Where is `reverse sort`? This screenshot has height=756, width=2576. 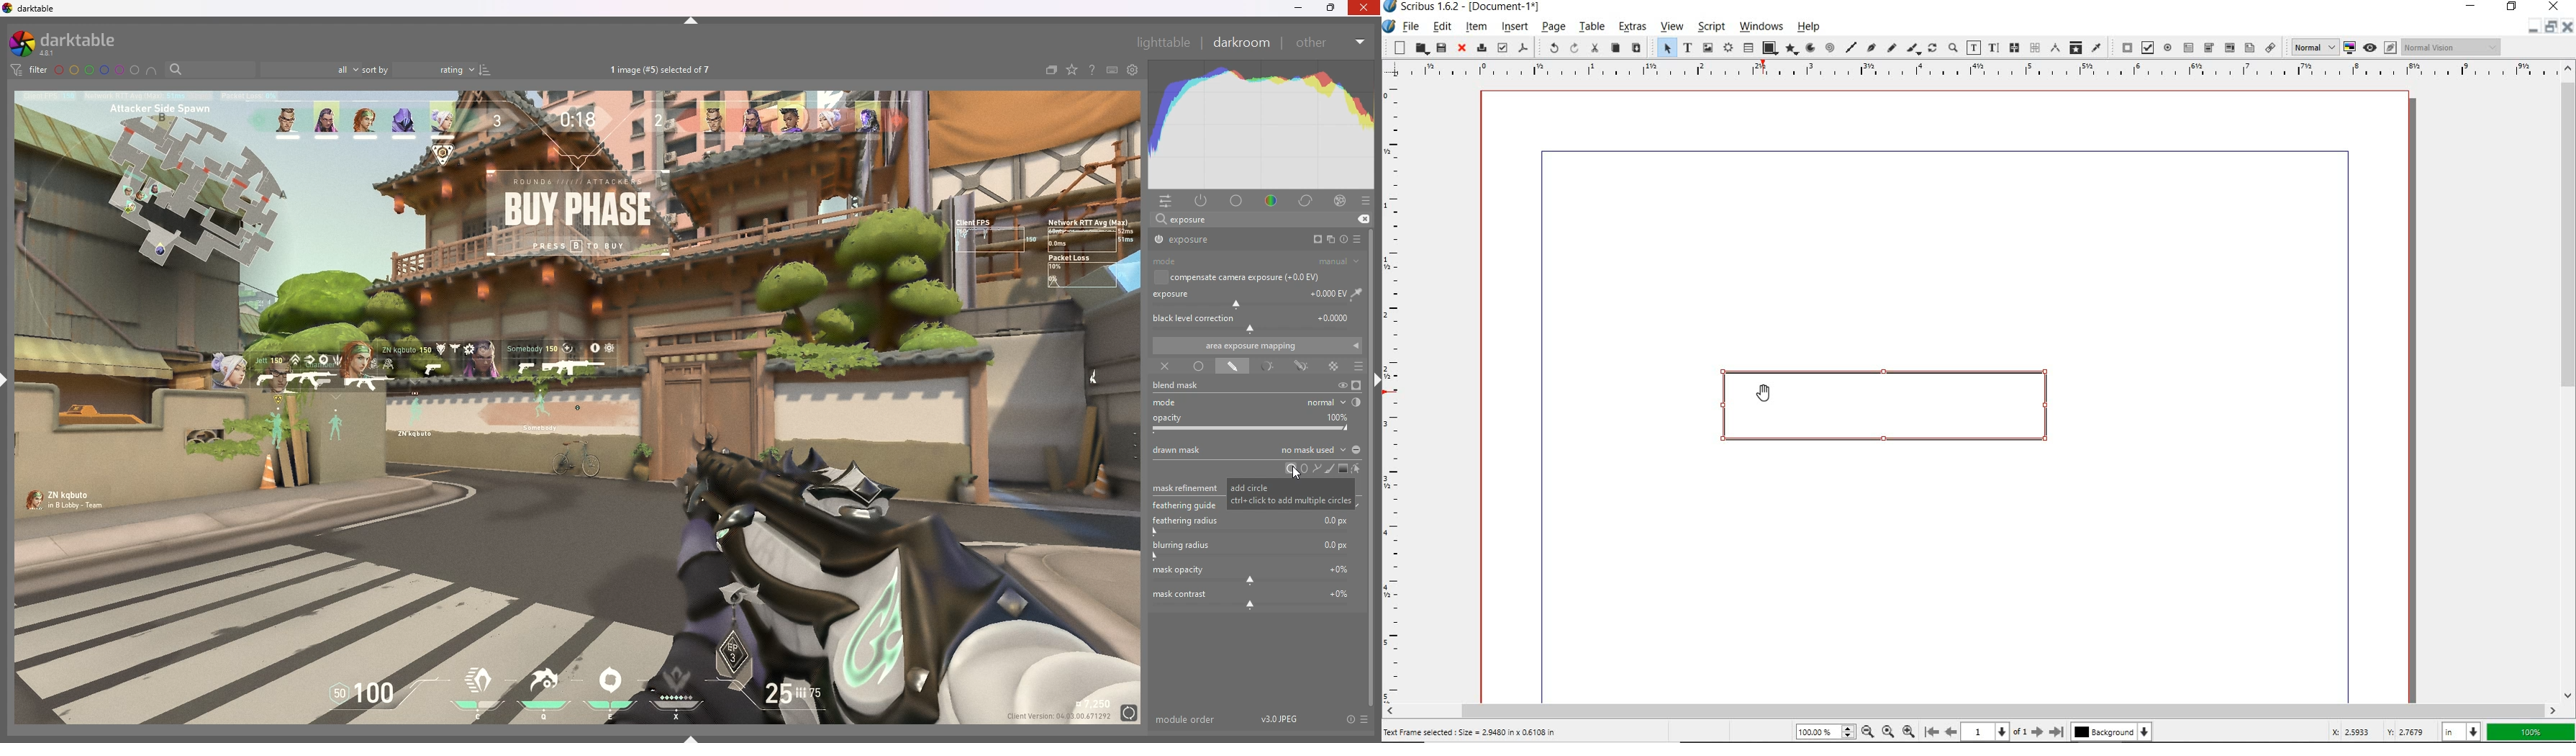
reverse sort is located at coordinates (486, 70).